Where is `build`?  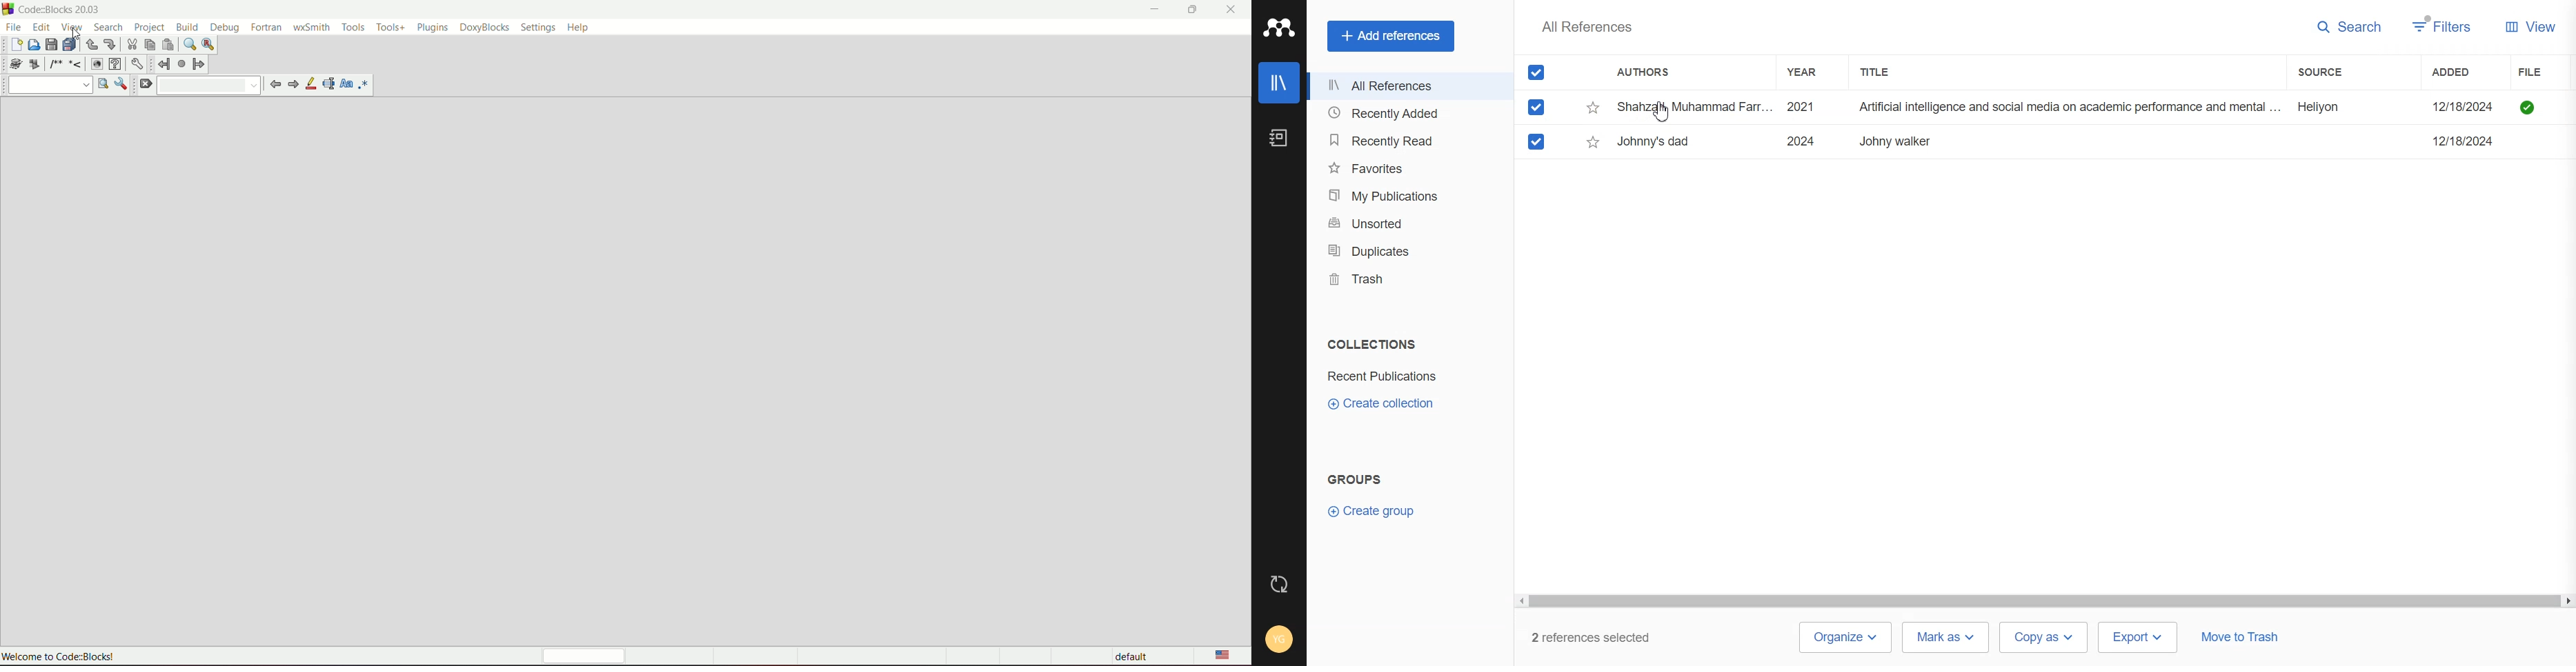
build is located at coordinates (186, 27).